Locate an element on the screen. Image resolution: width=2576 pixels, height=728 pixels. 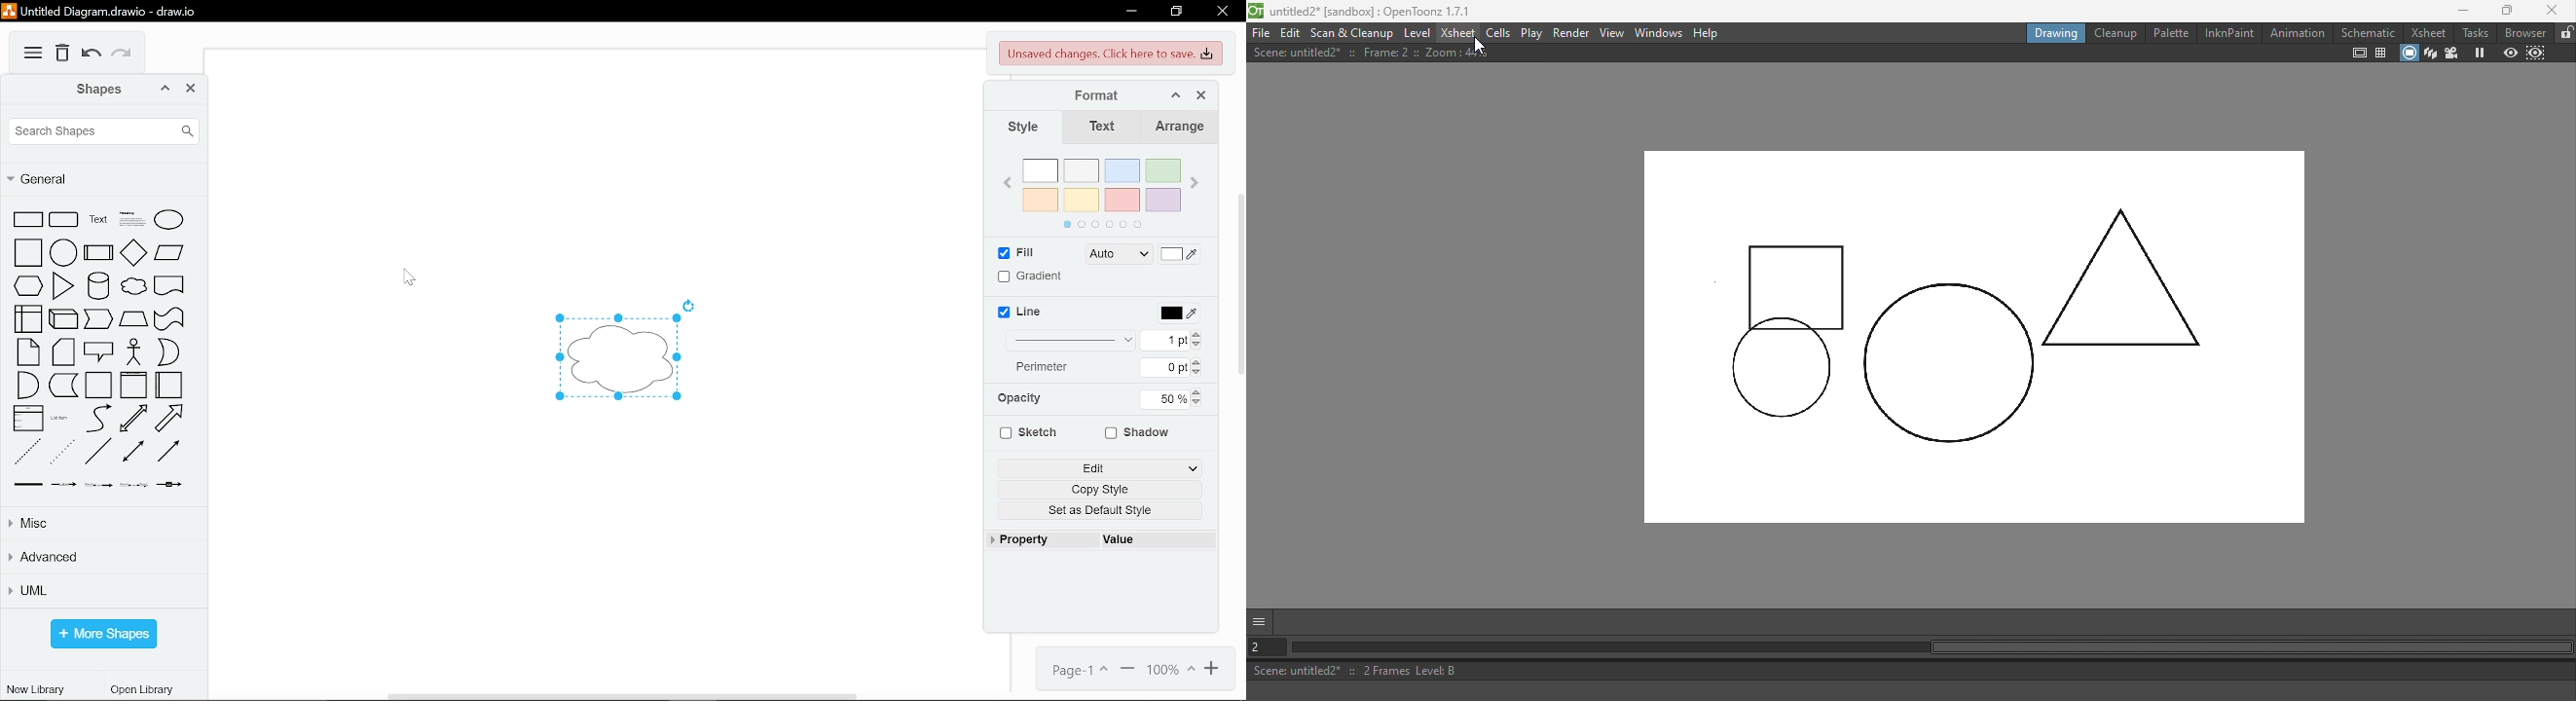
dotted line is located at coordinates (62, 452).